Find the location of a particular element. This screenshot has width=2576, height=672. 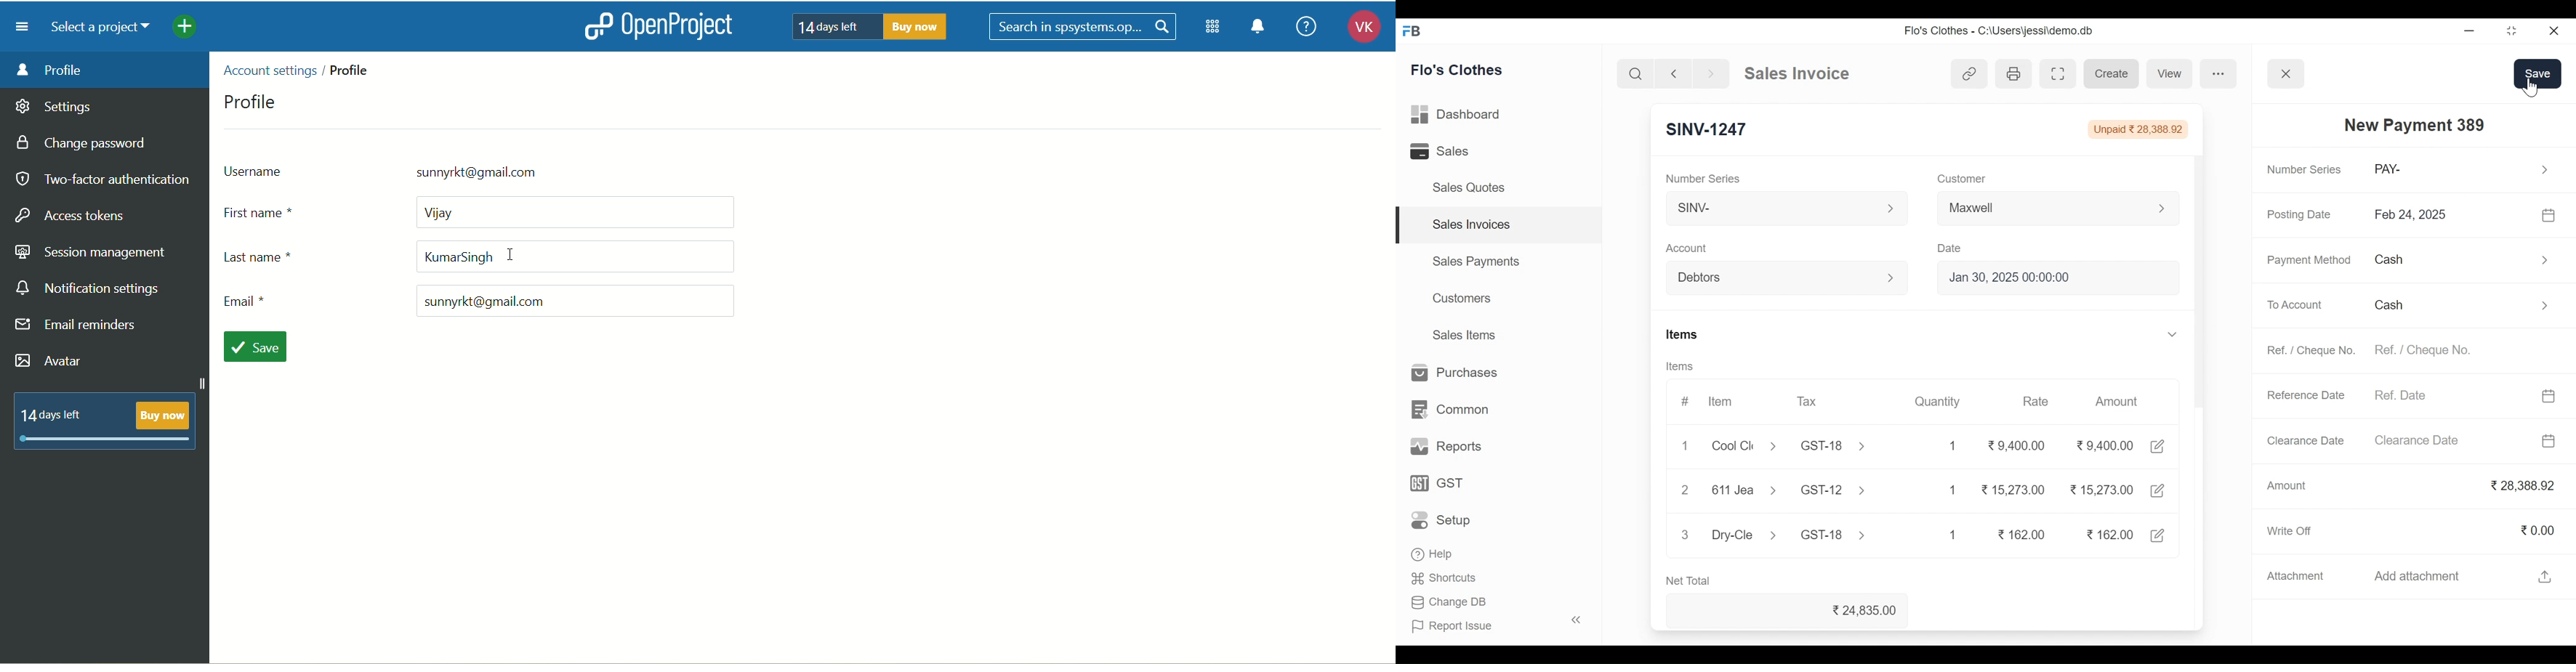

notification settings is located at coordinates (89, 289).